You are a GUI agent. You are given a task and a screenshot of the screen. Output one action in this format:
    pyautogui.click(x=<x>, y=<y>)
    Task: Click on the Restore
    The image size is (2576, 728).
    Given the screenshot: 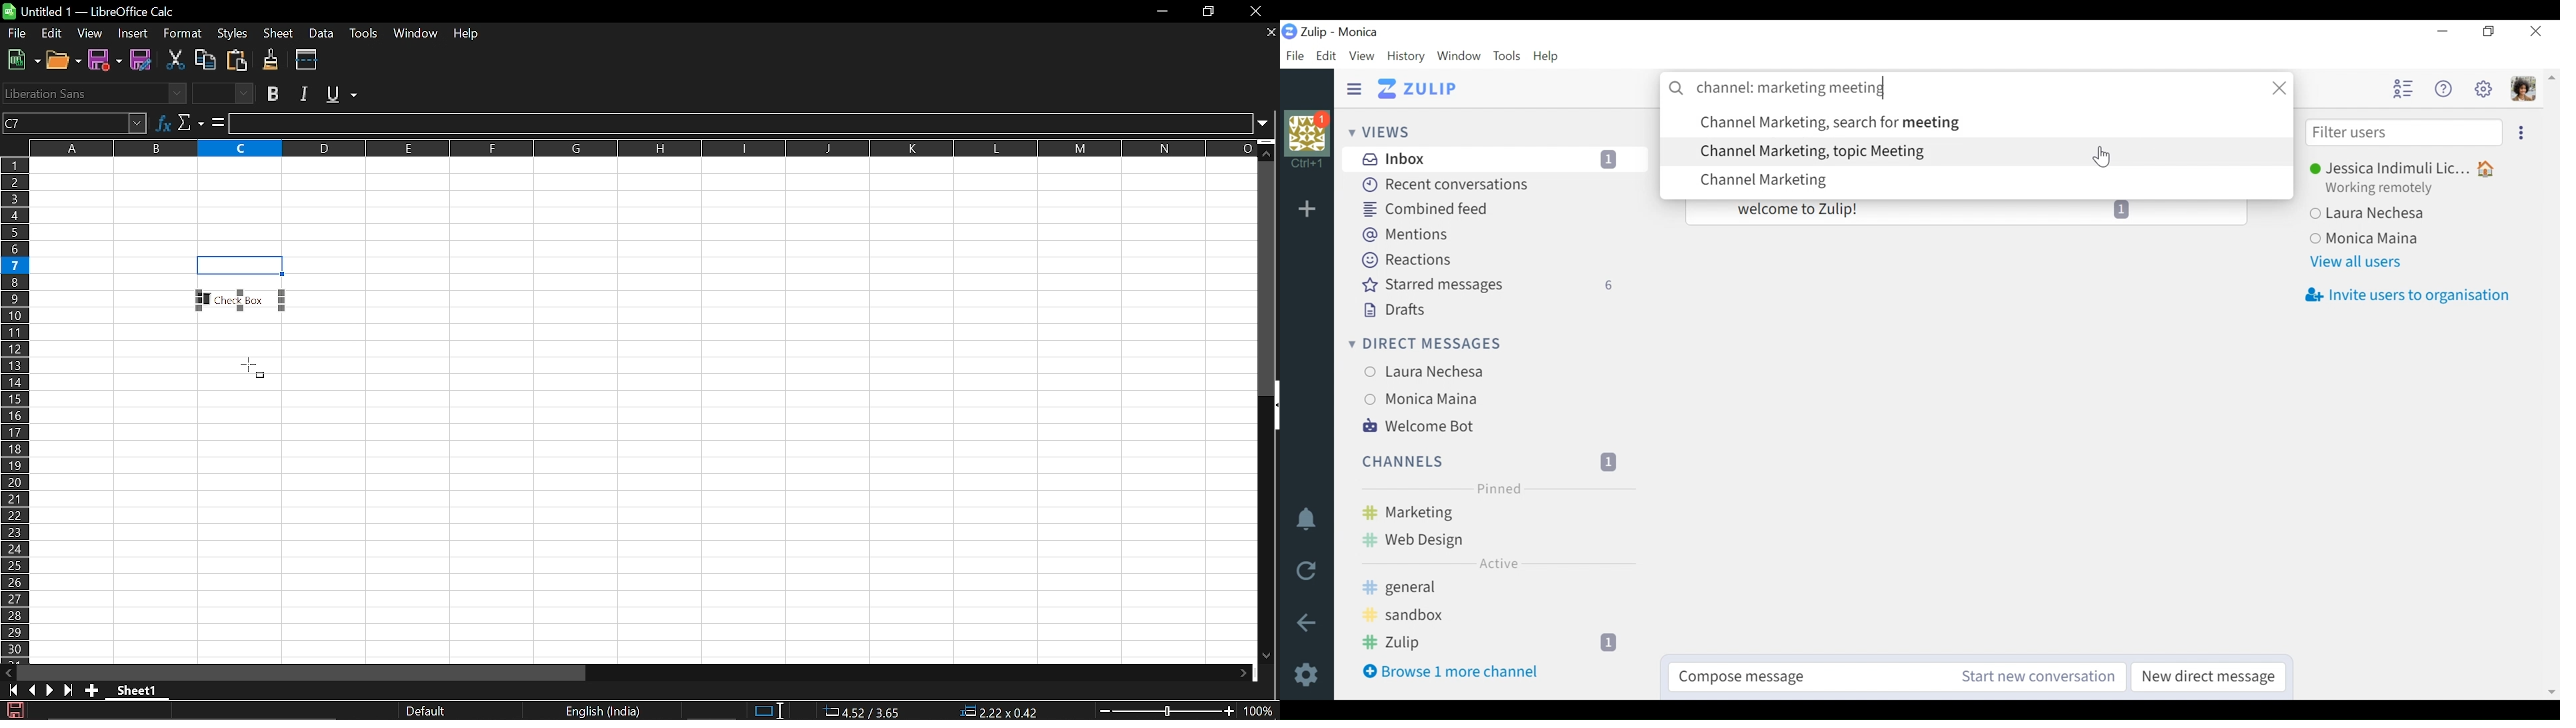 What is the action you would take?
    pyautogui.click(x=2491, y=31)
    